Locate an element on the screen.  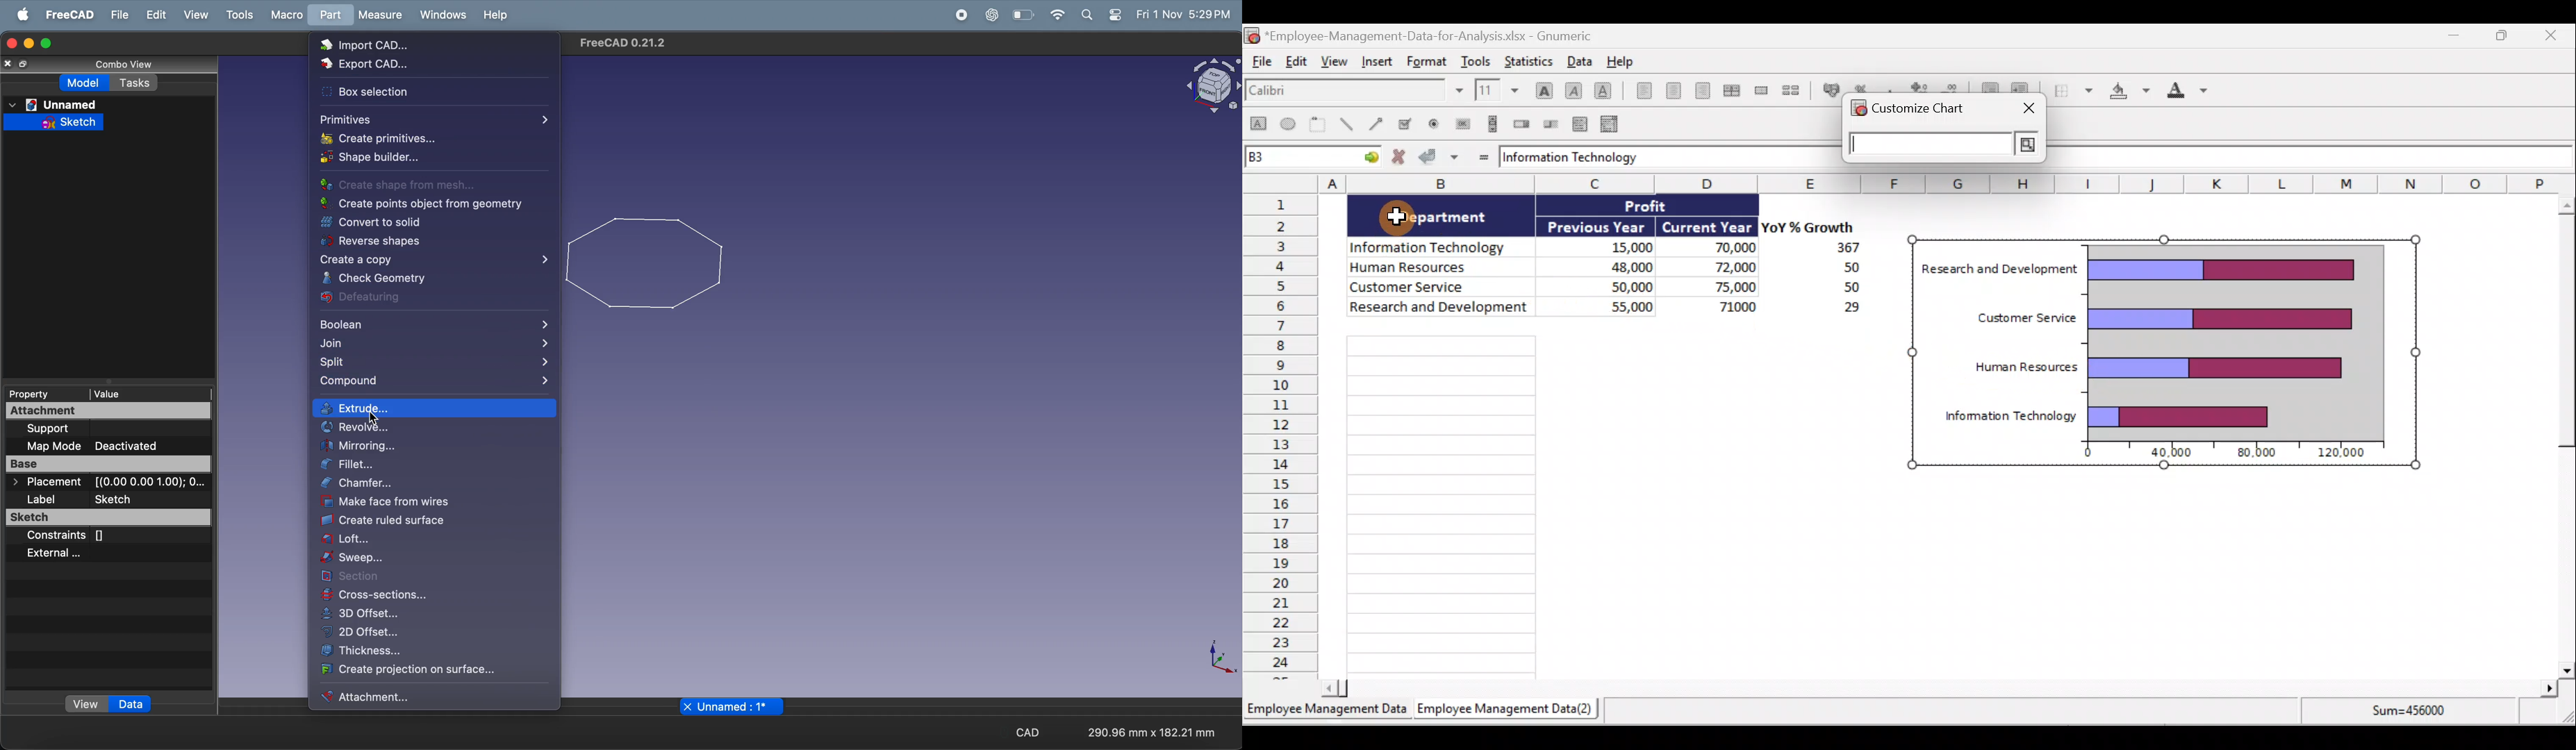
Create a line object is located at coordinates (1350, 124).